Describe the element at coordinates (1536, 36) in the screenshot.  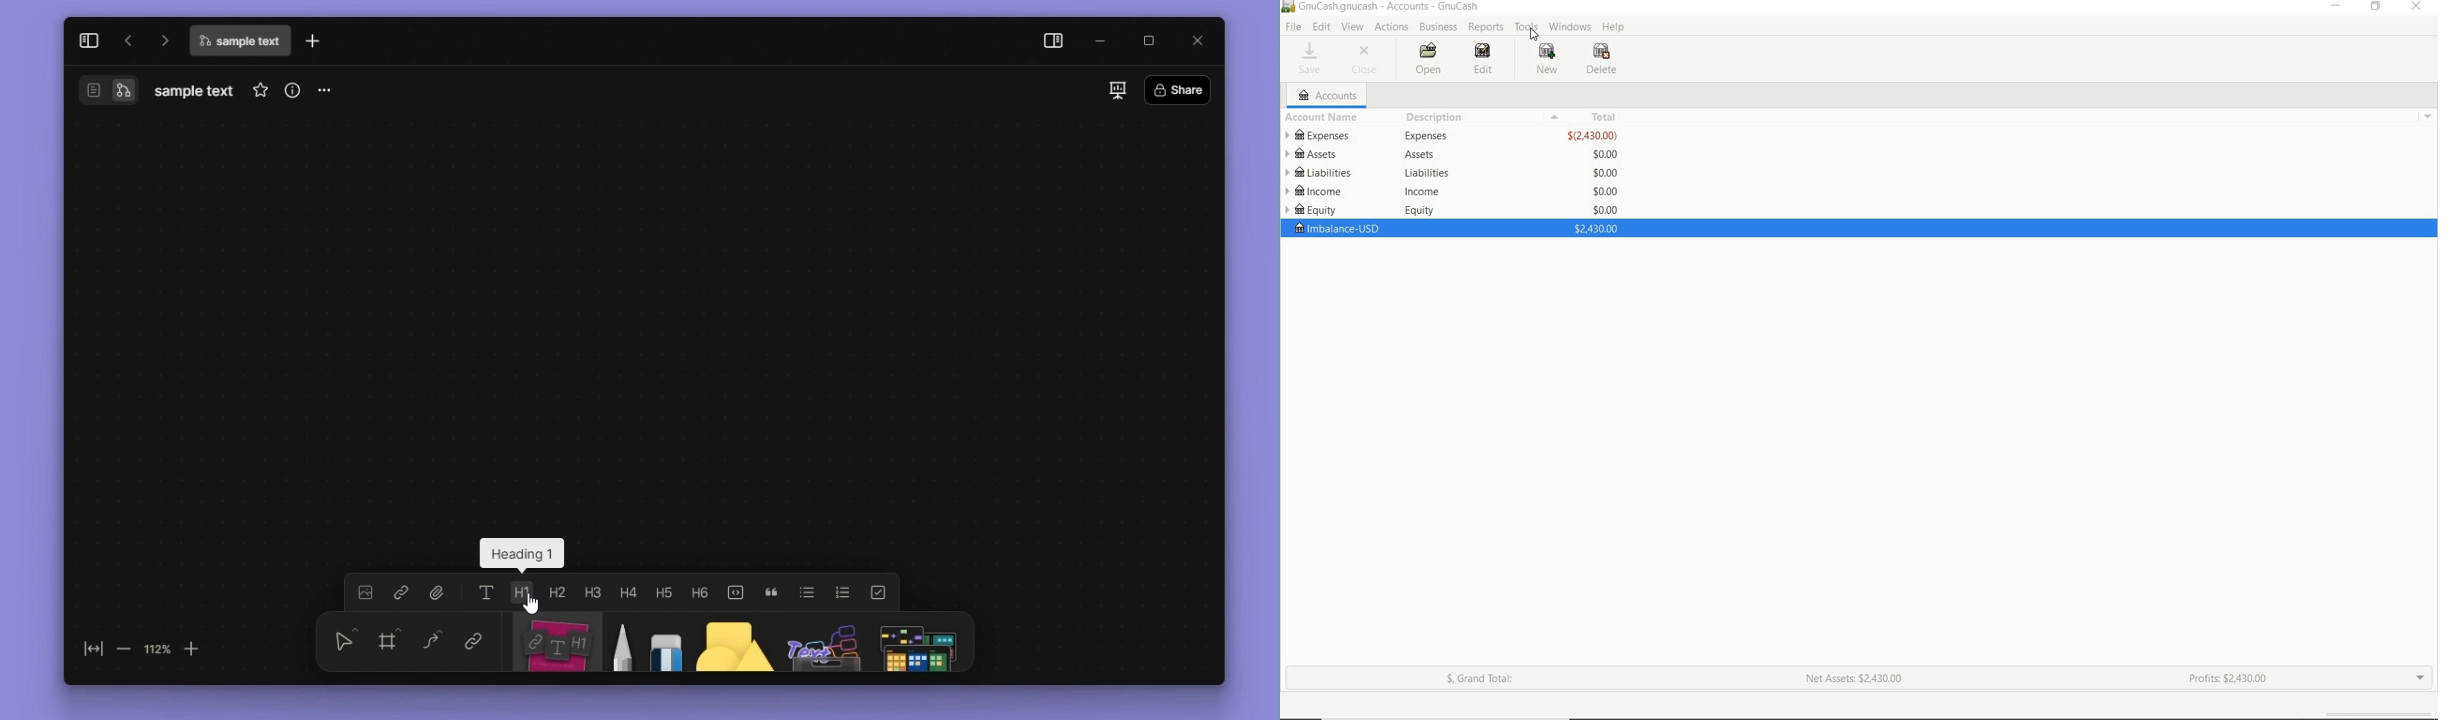
I see `cursor` at that location.